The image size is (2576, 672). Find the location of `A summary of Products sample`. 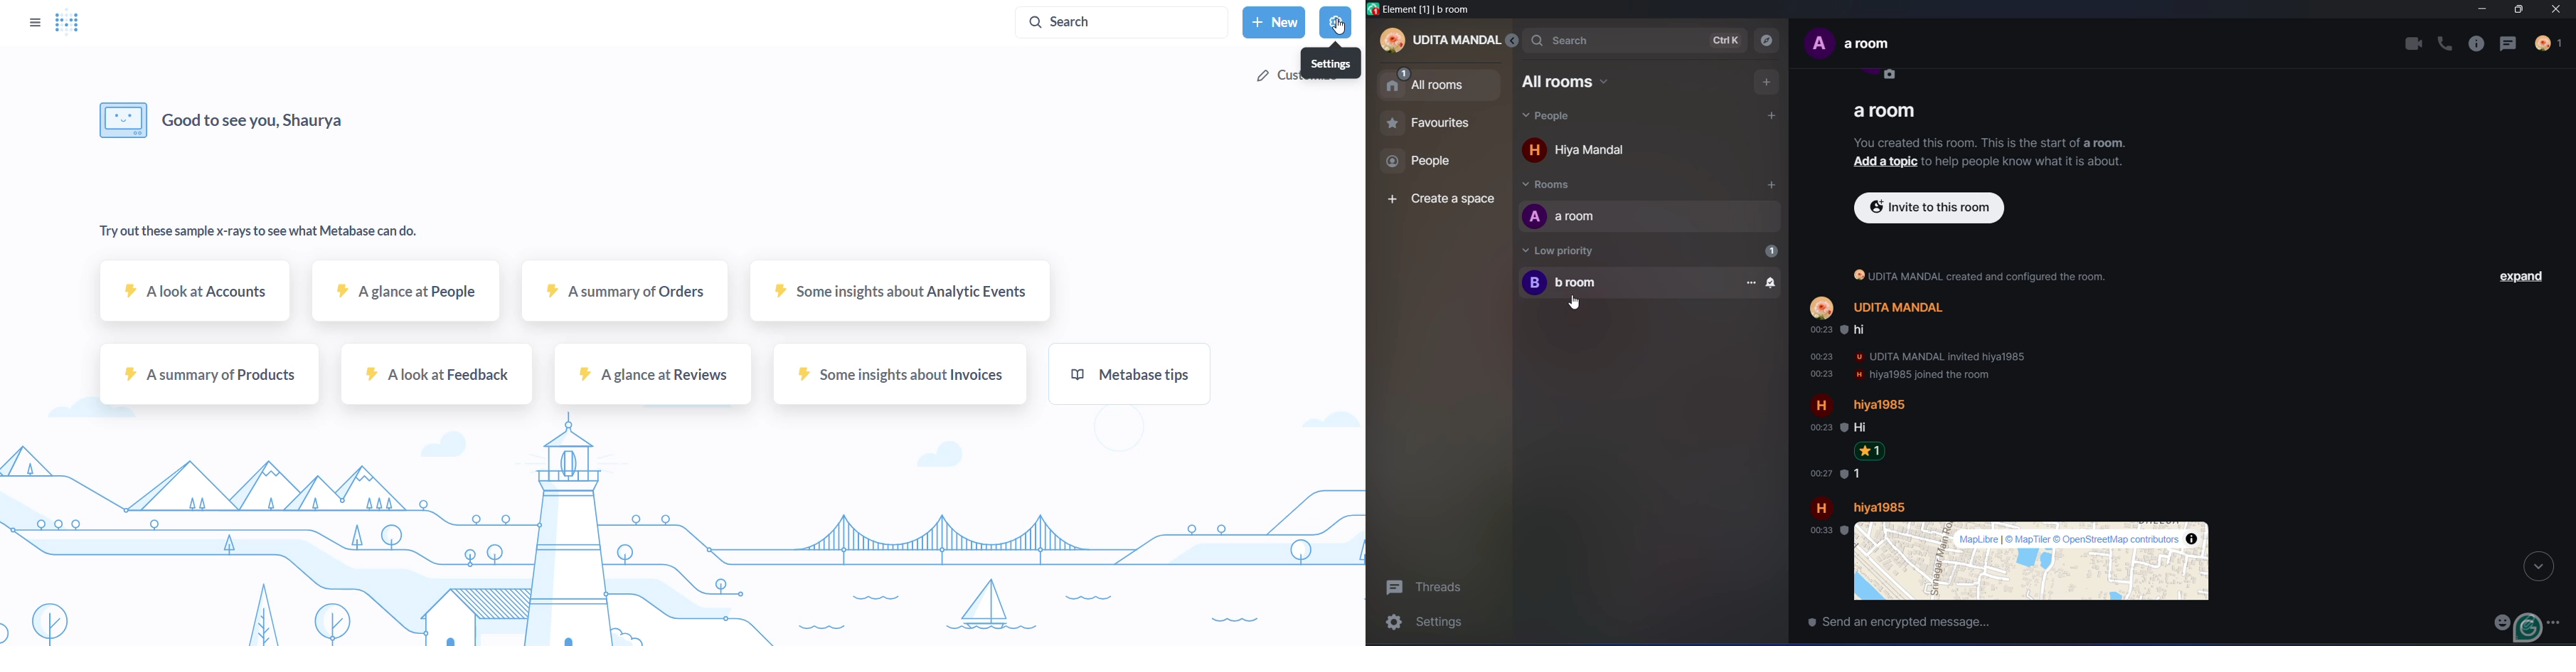

A summary of Products sample is located at coordinates (206, 378).